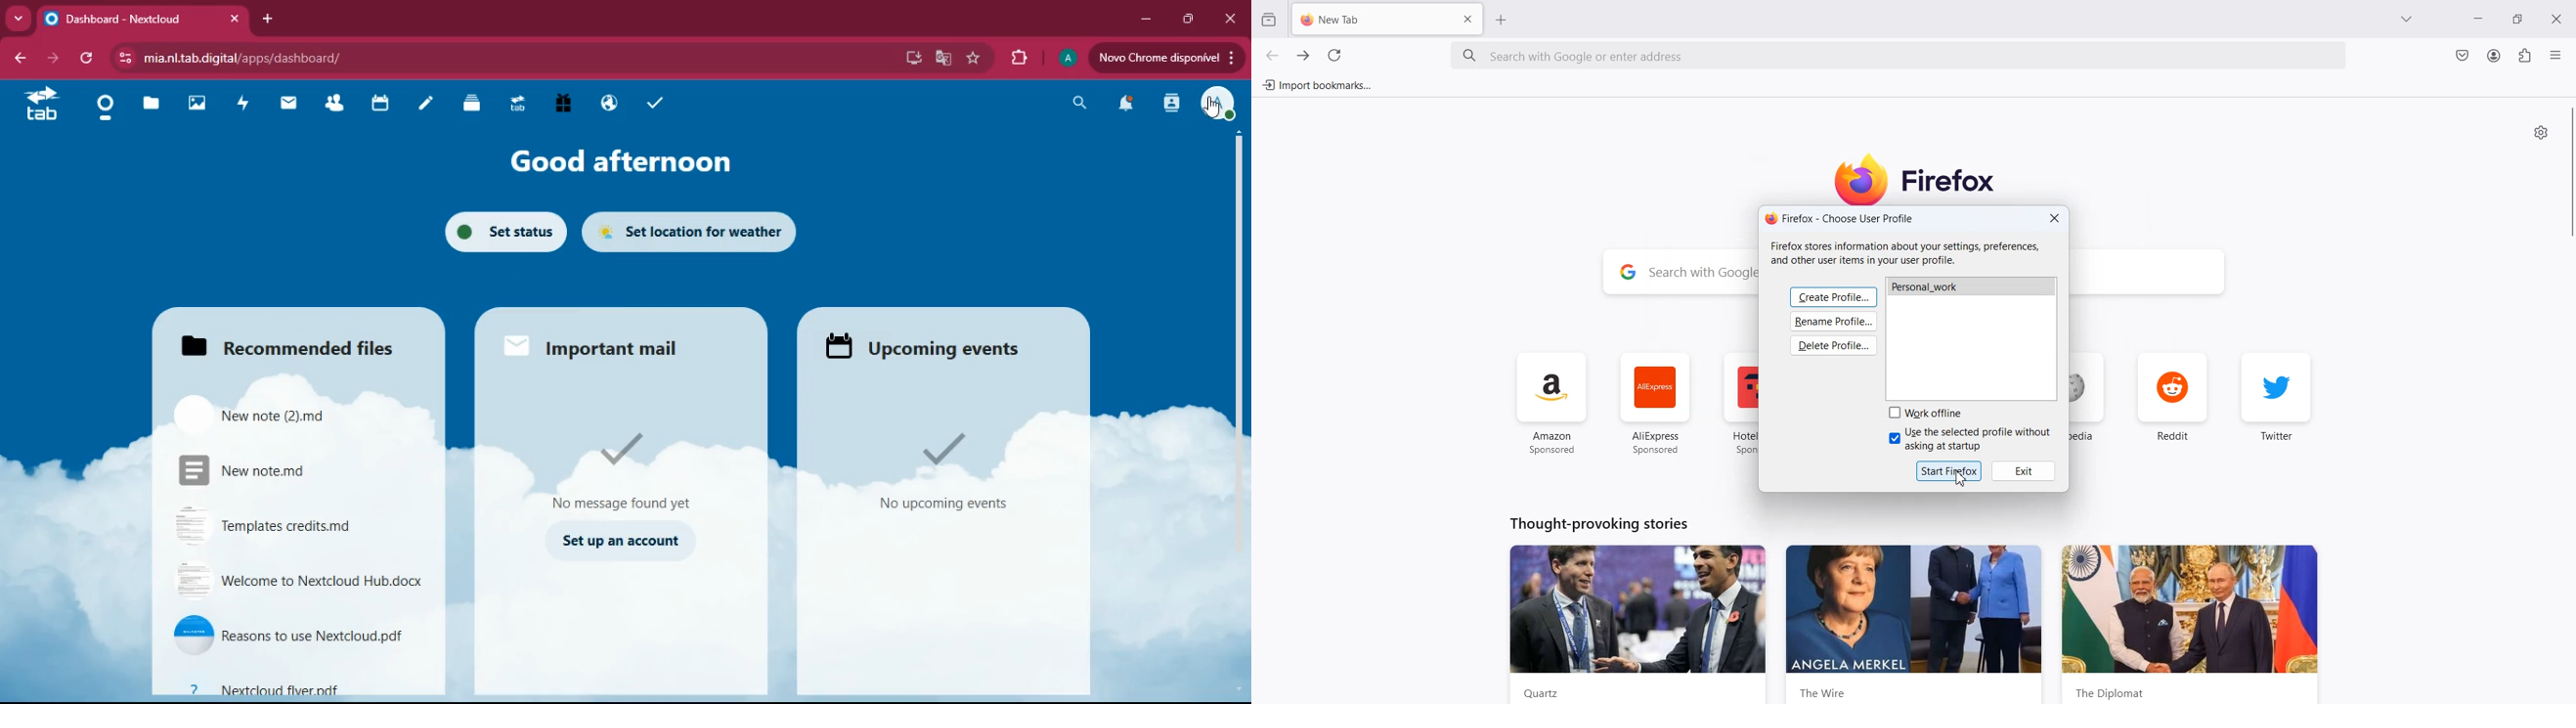 This screenshot has width=2576, height=728. Describe the element at coordinates (301, 582) in the screenshot. I see `file` at that location.